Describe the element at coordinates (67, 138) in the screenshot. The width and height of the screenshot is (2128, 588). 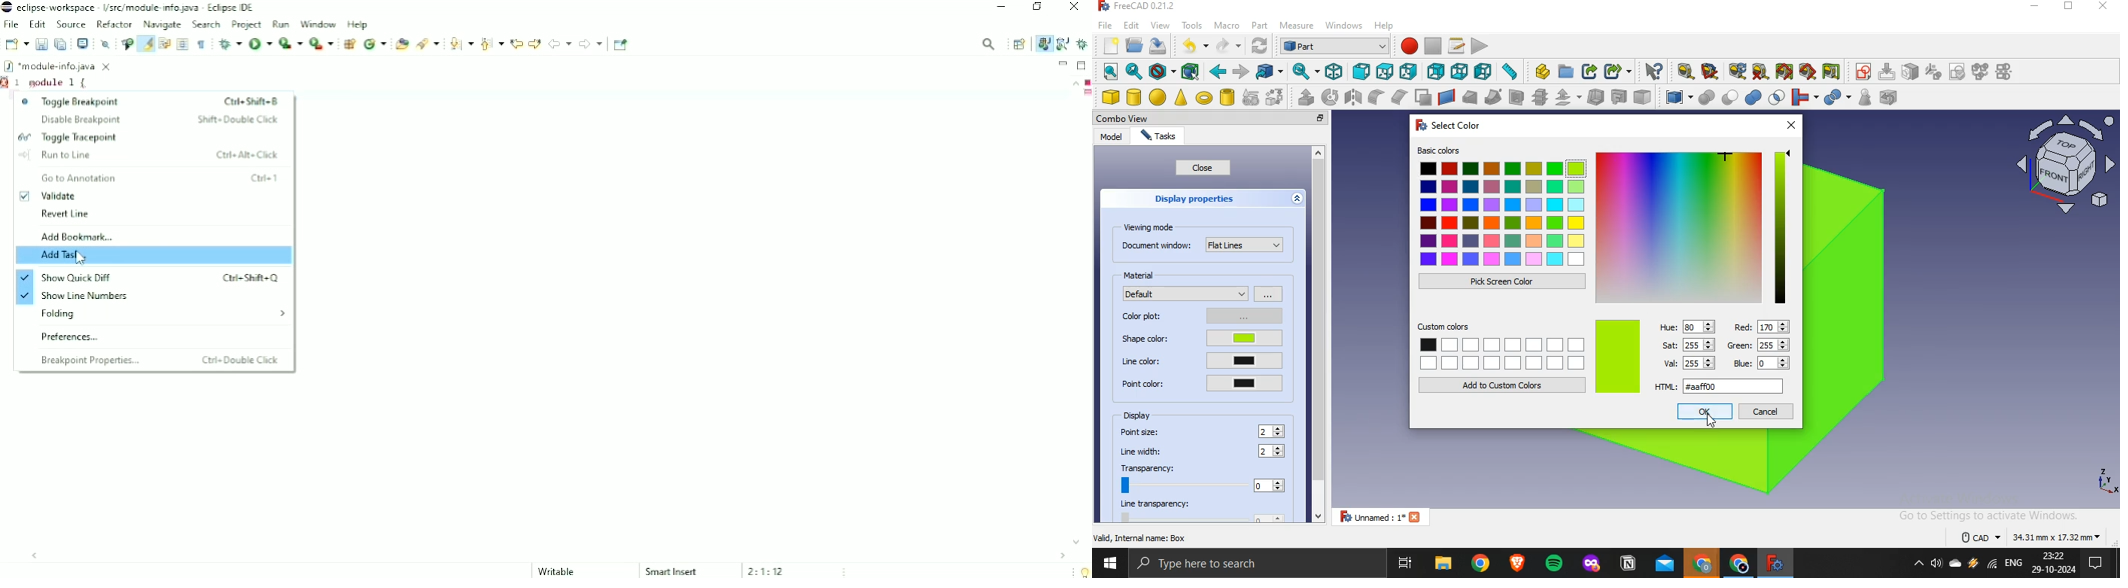
I see `Toggle Tracepoint` at that location.